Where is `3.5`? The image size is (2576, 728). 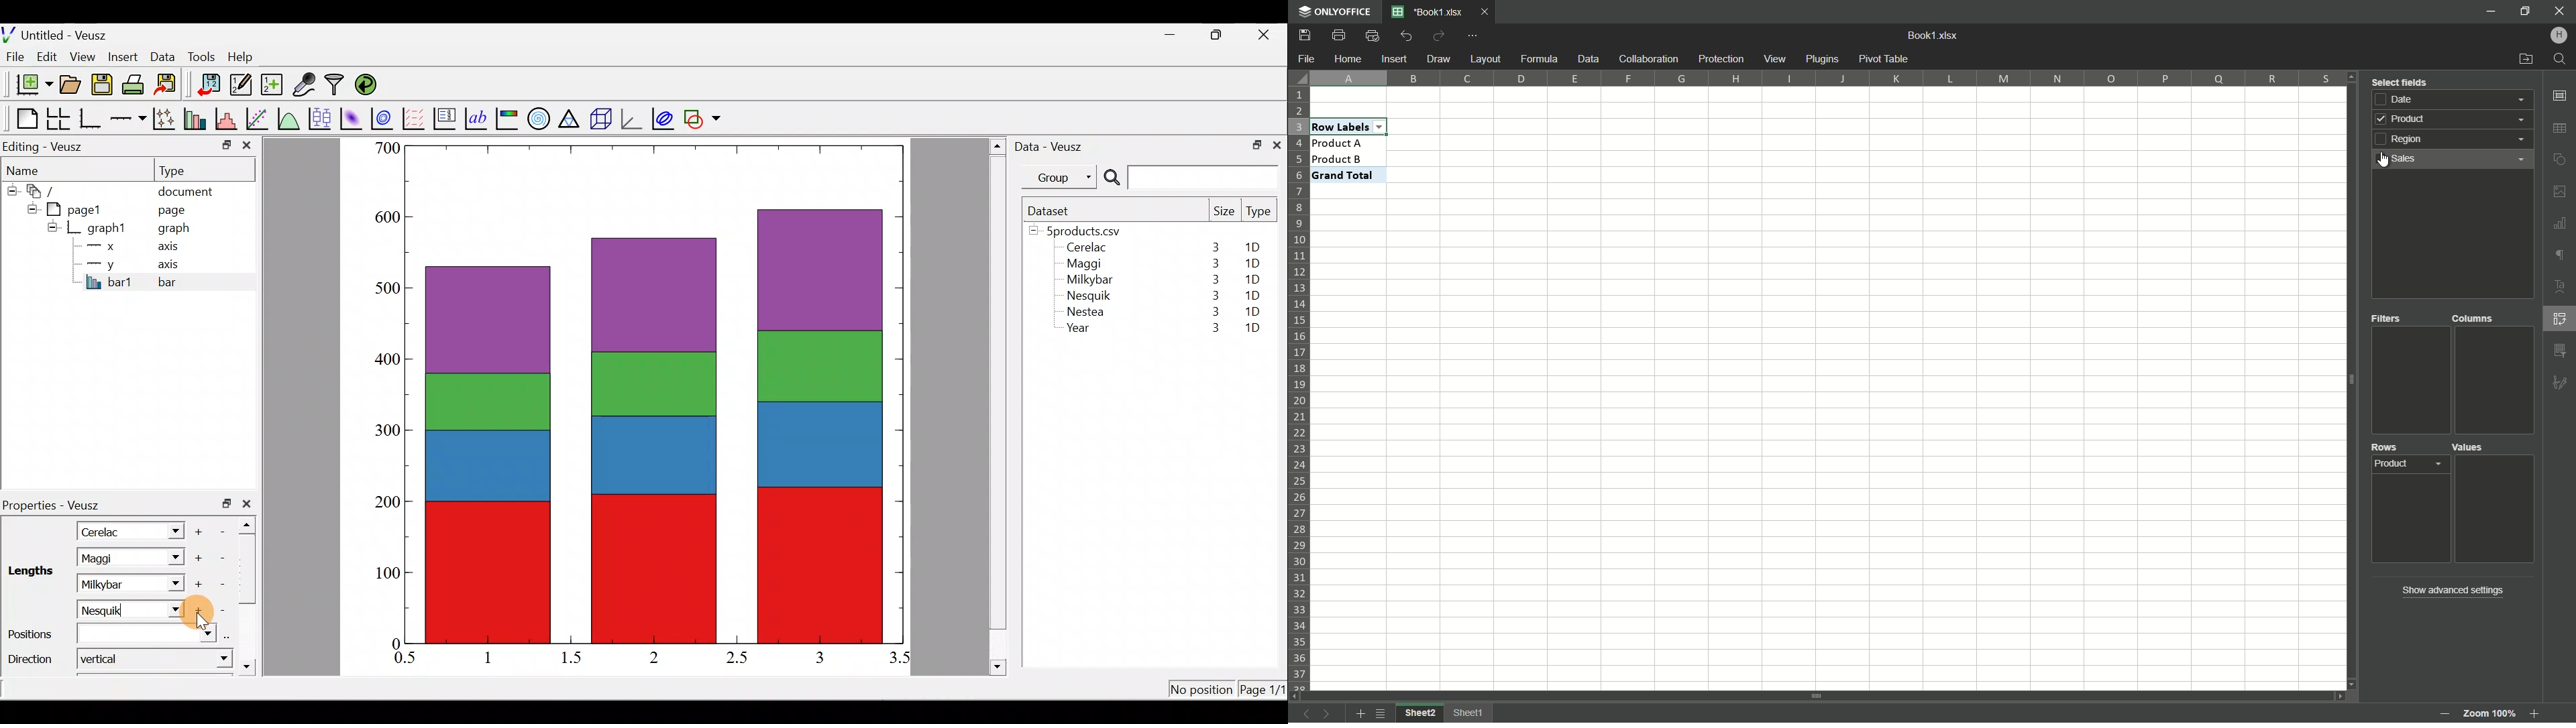 3.5 is located at coordinates (901, 660).